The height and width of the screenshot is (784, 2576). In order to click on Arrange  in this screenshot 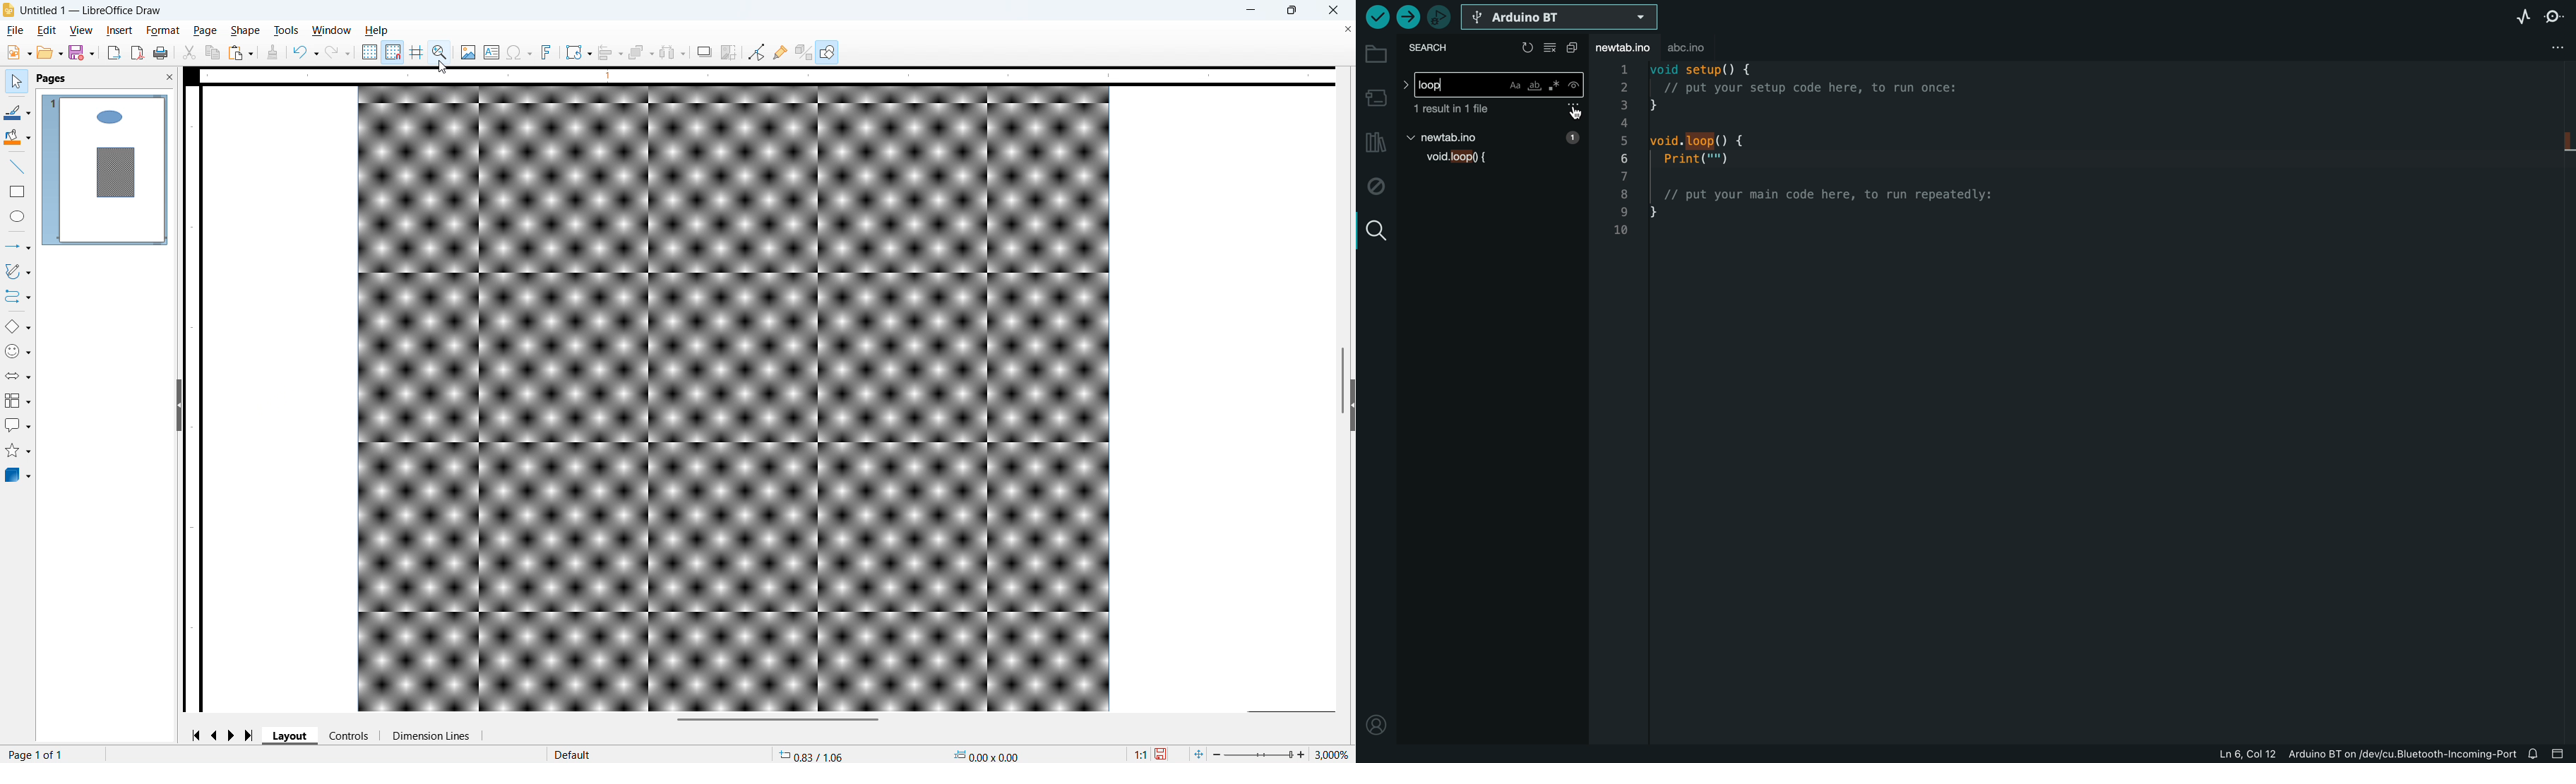, I will do `click(640, 53)`.